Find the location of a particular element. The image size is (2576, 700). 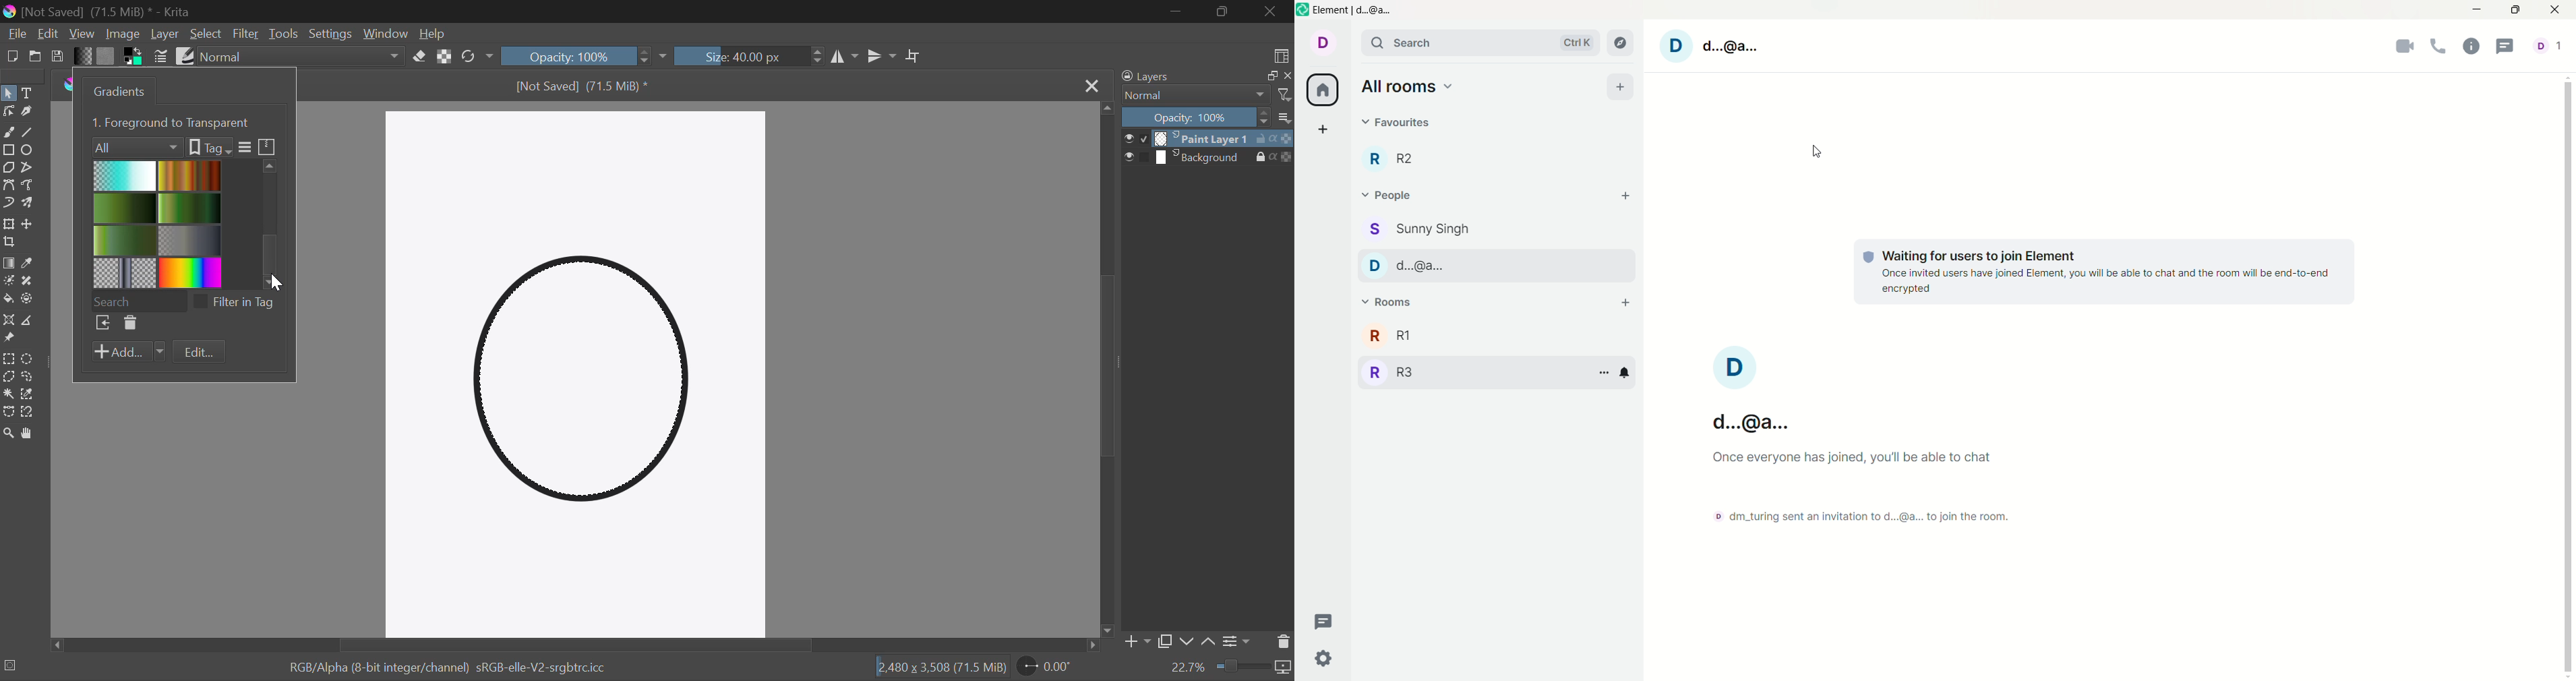

Calligraphic Tool is located at coordinates (29, 114).